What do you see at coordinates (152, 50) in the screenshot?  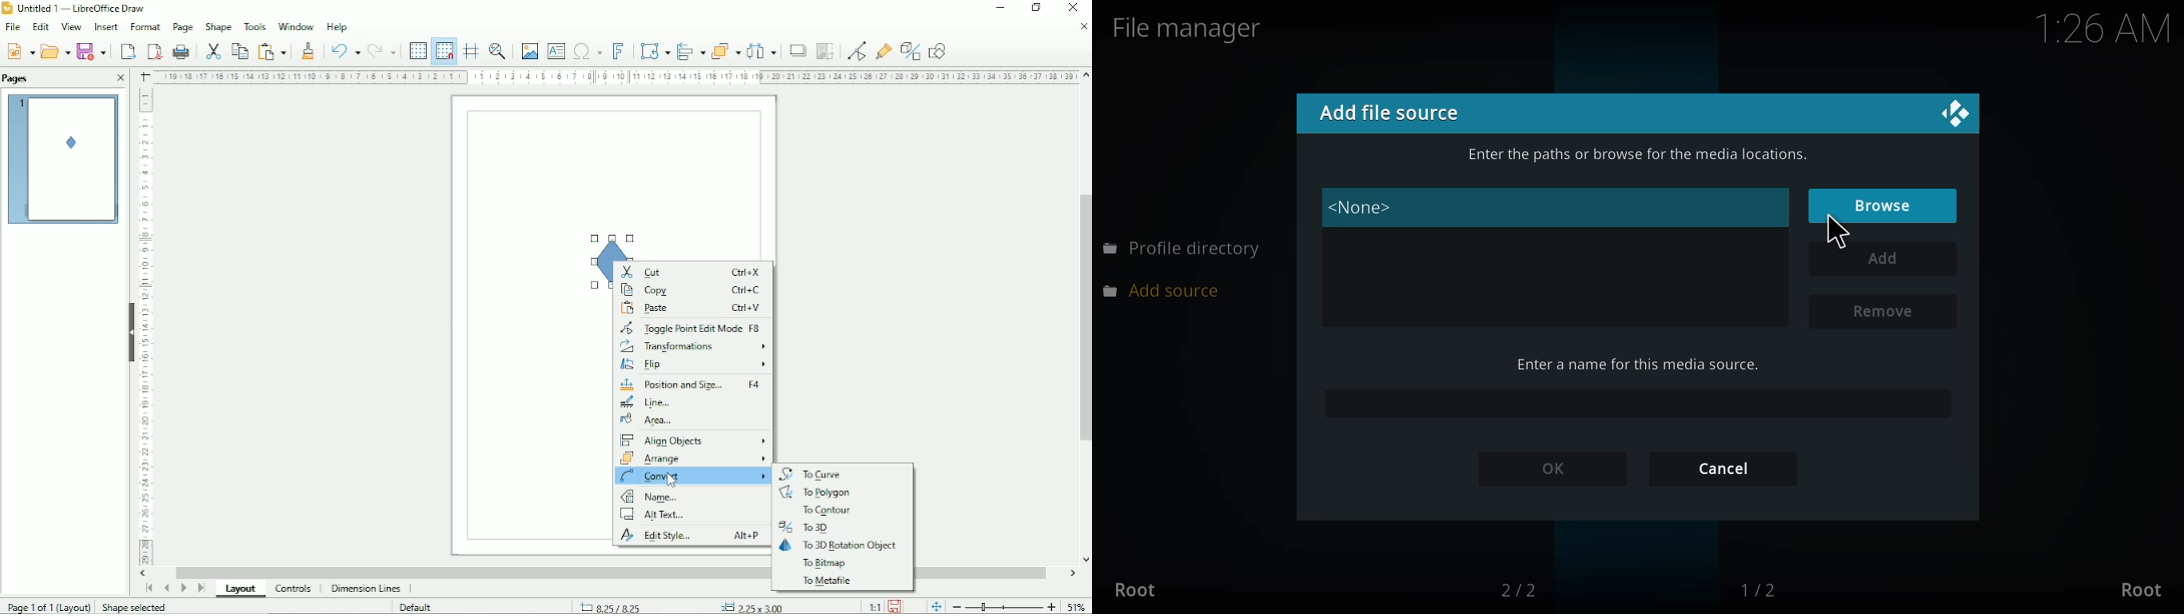 I see `Export directly as PDF` at bounding box center [152, 50].